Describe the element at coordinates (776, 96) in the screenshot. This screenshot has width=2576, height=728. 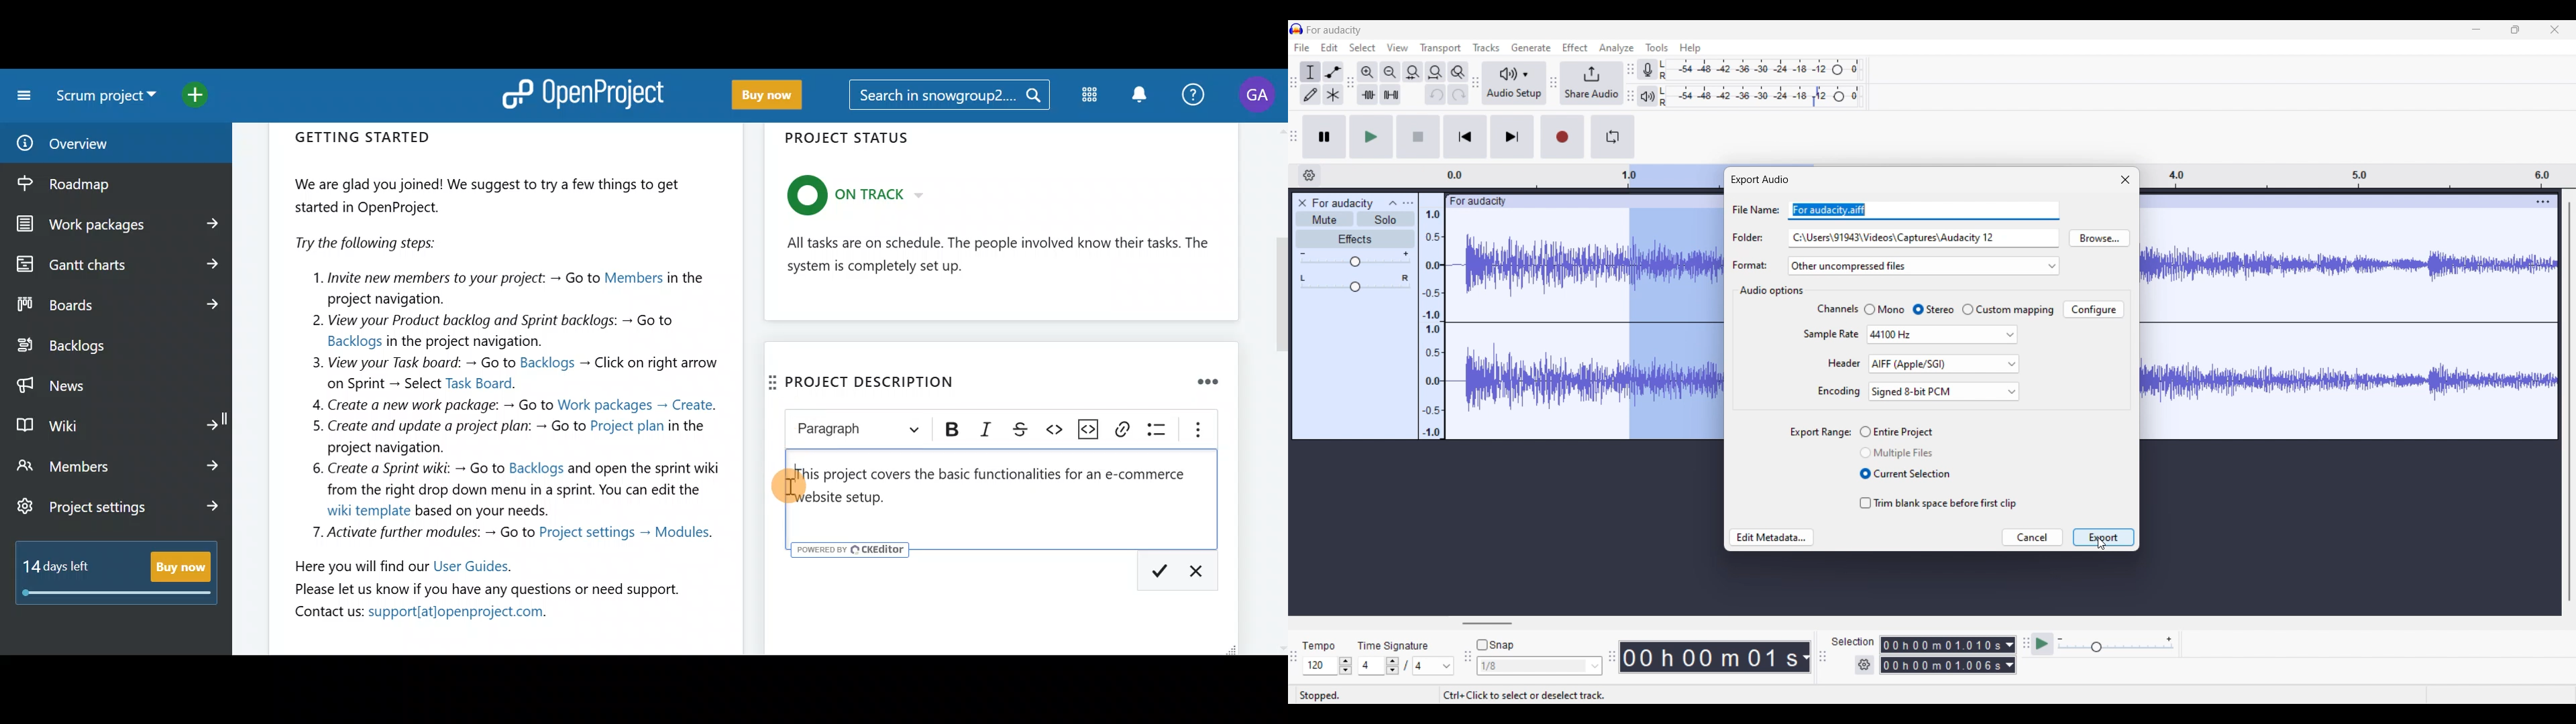
I see `Buy now` at that location.